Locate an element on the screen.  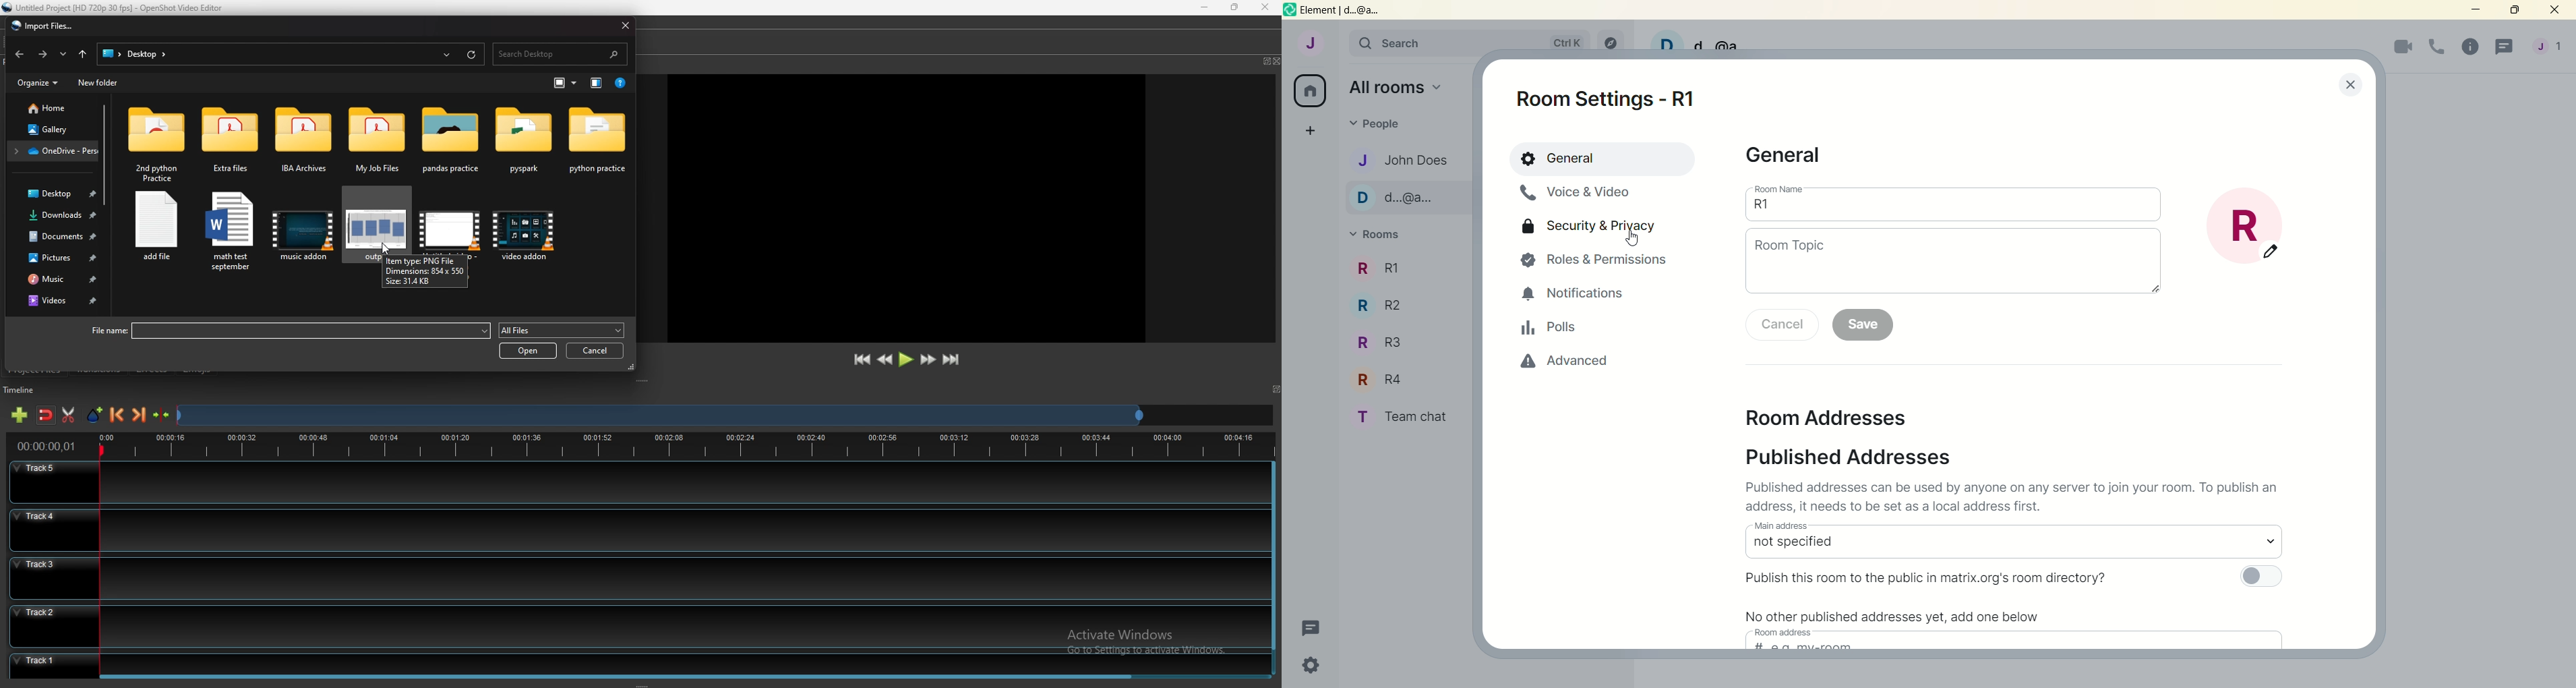
track 5 is located at coordinates (637, 482).